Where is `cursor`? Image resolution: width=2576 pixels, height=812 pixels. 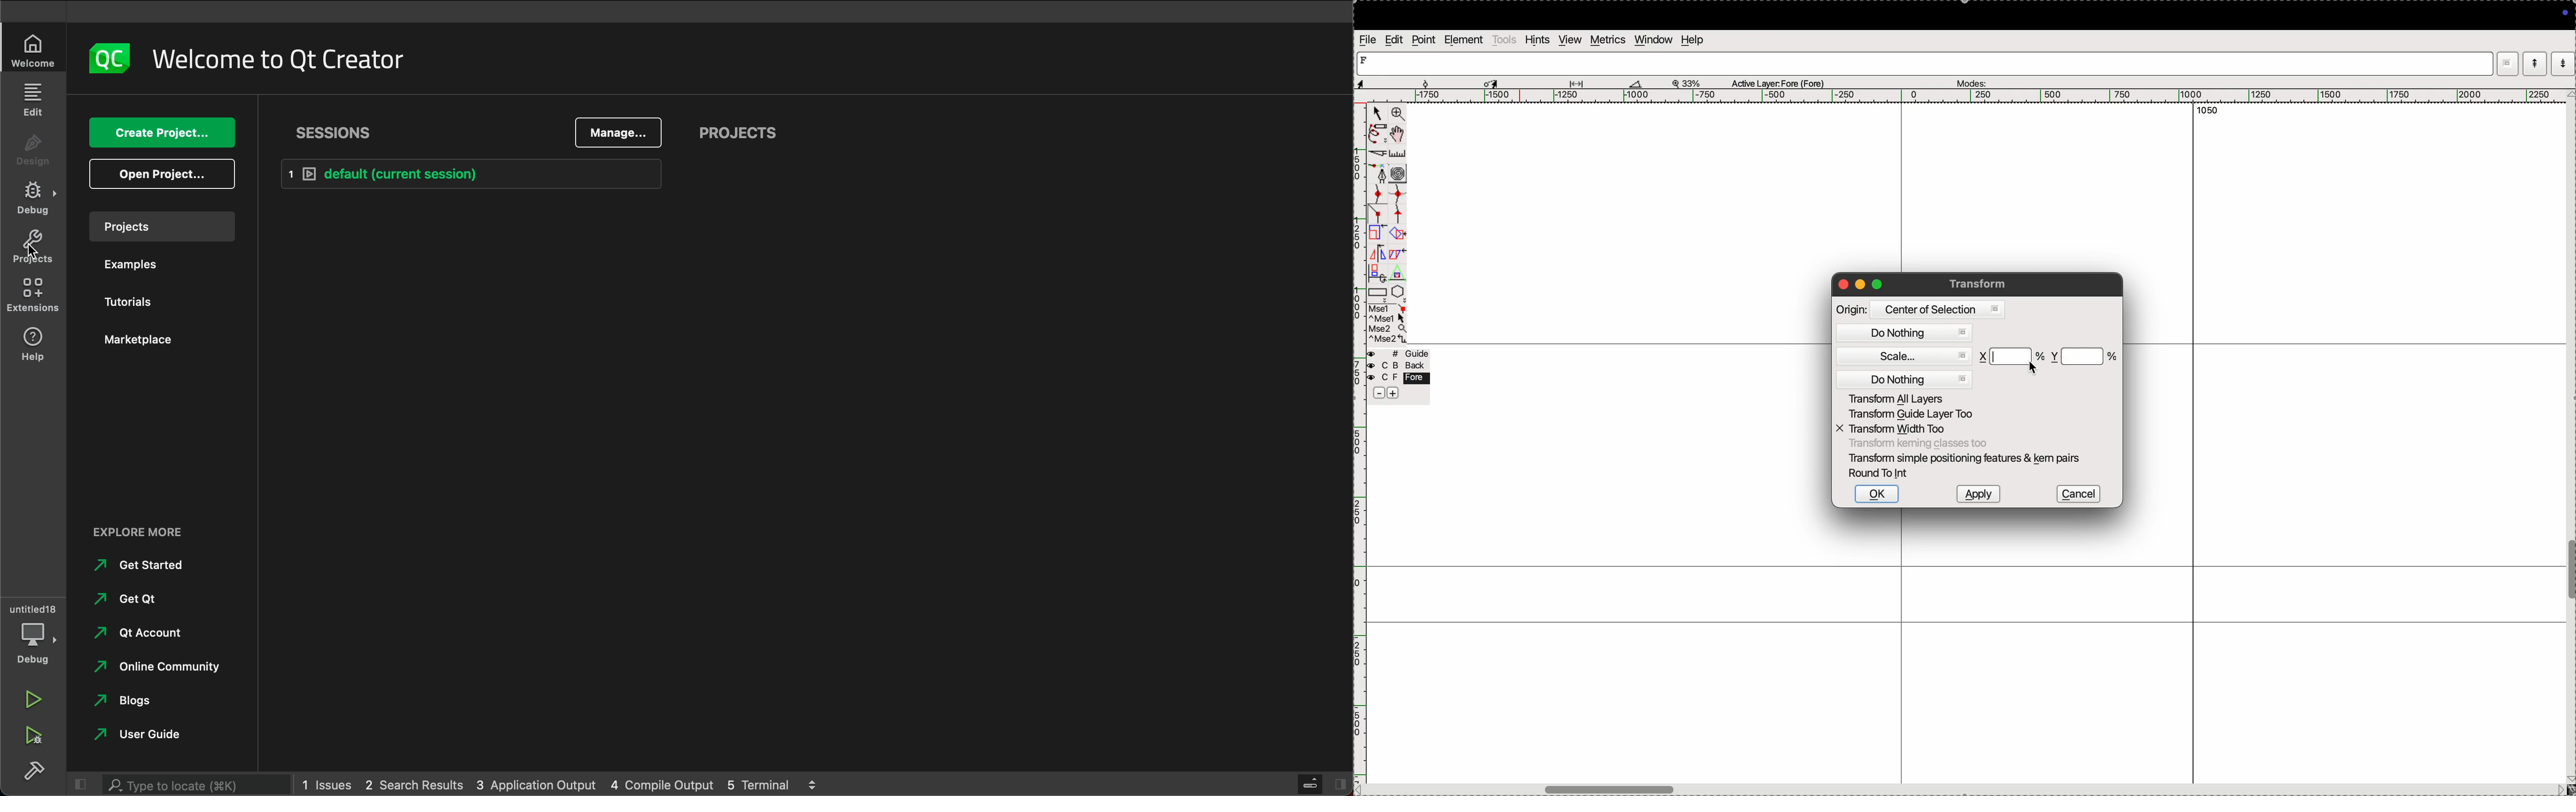 cursor is located at coordinates (2033, 368).